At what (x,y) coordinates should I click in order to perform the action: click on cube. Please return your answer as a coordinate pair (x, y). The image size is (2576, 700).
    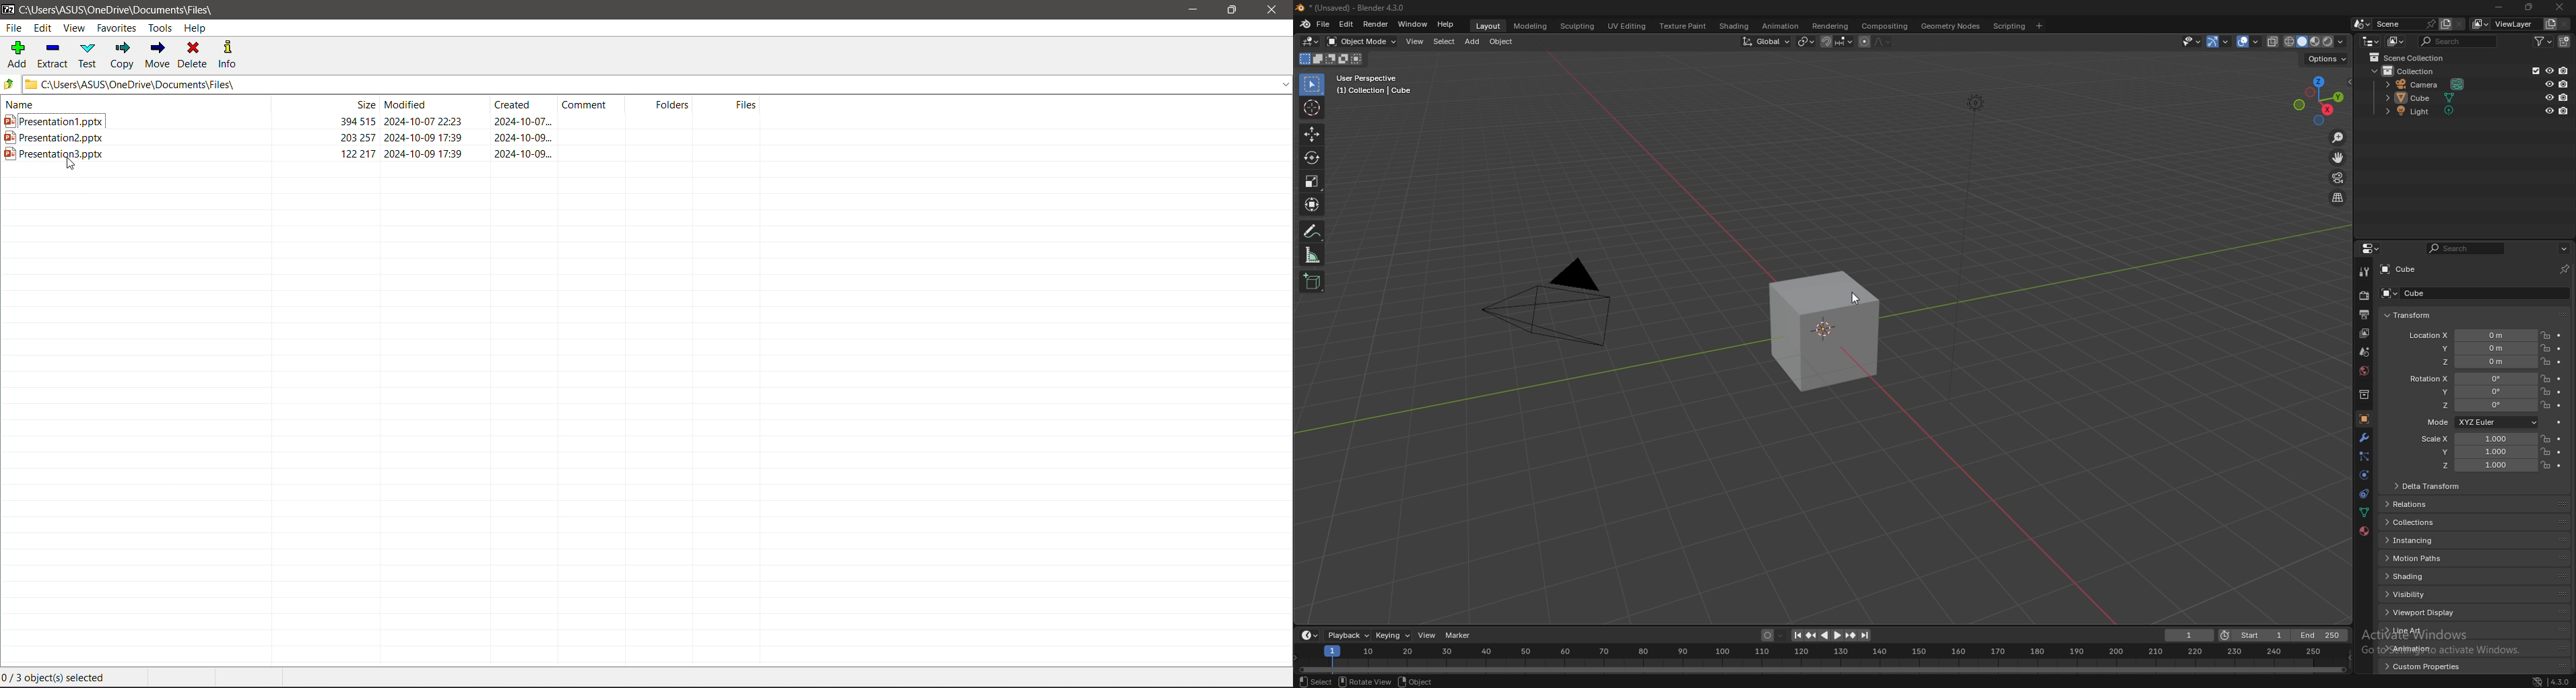
    Looking at the image, I should click on (2428, 98).